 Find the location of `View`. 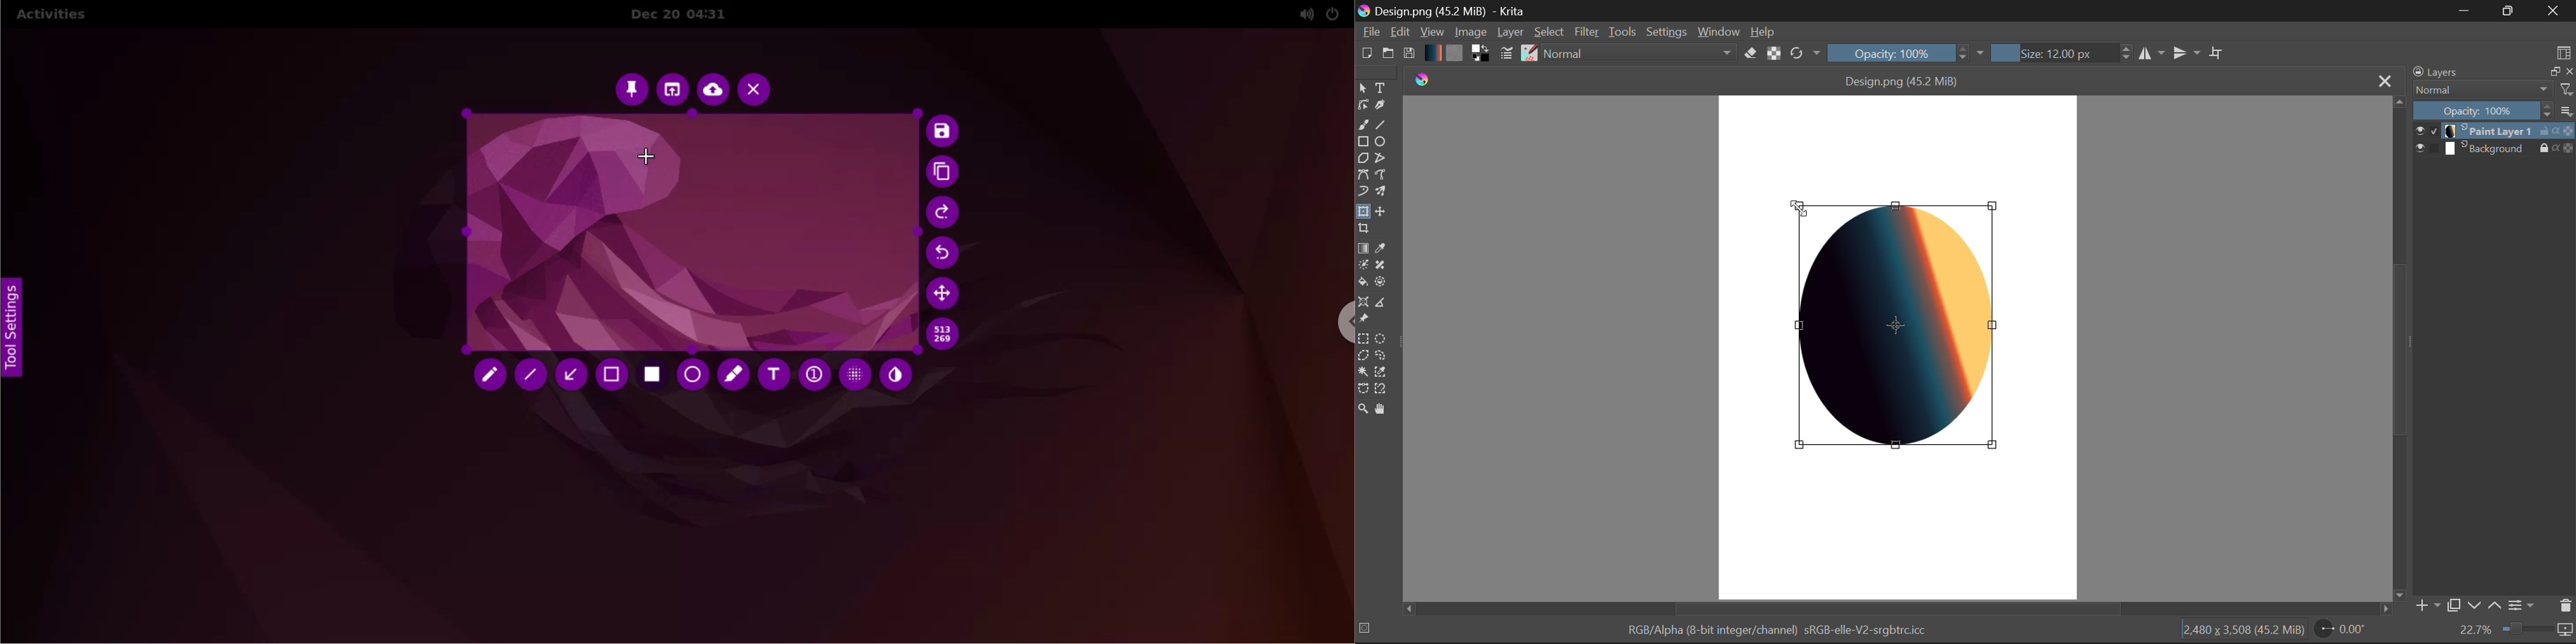

View is located at coordinates (1431, 31).